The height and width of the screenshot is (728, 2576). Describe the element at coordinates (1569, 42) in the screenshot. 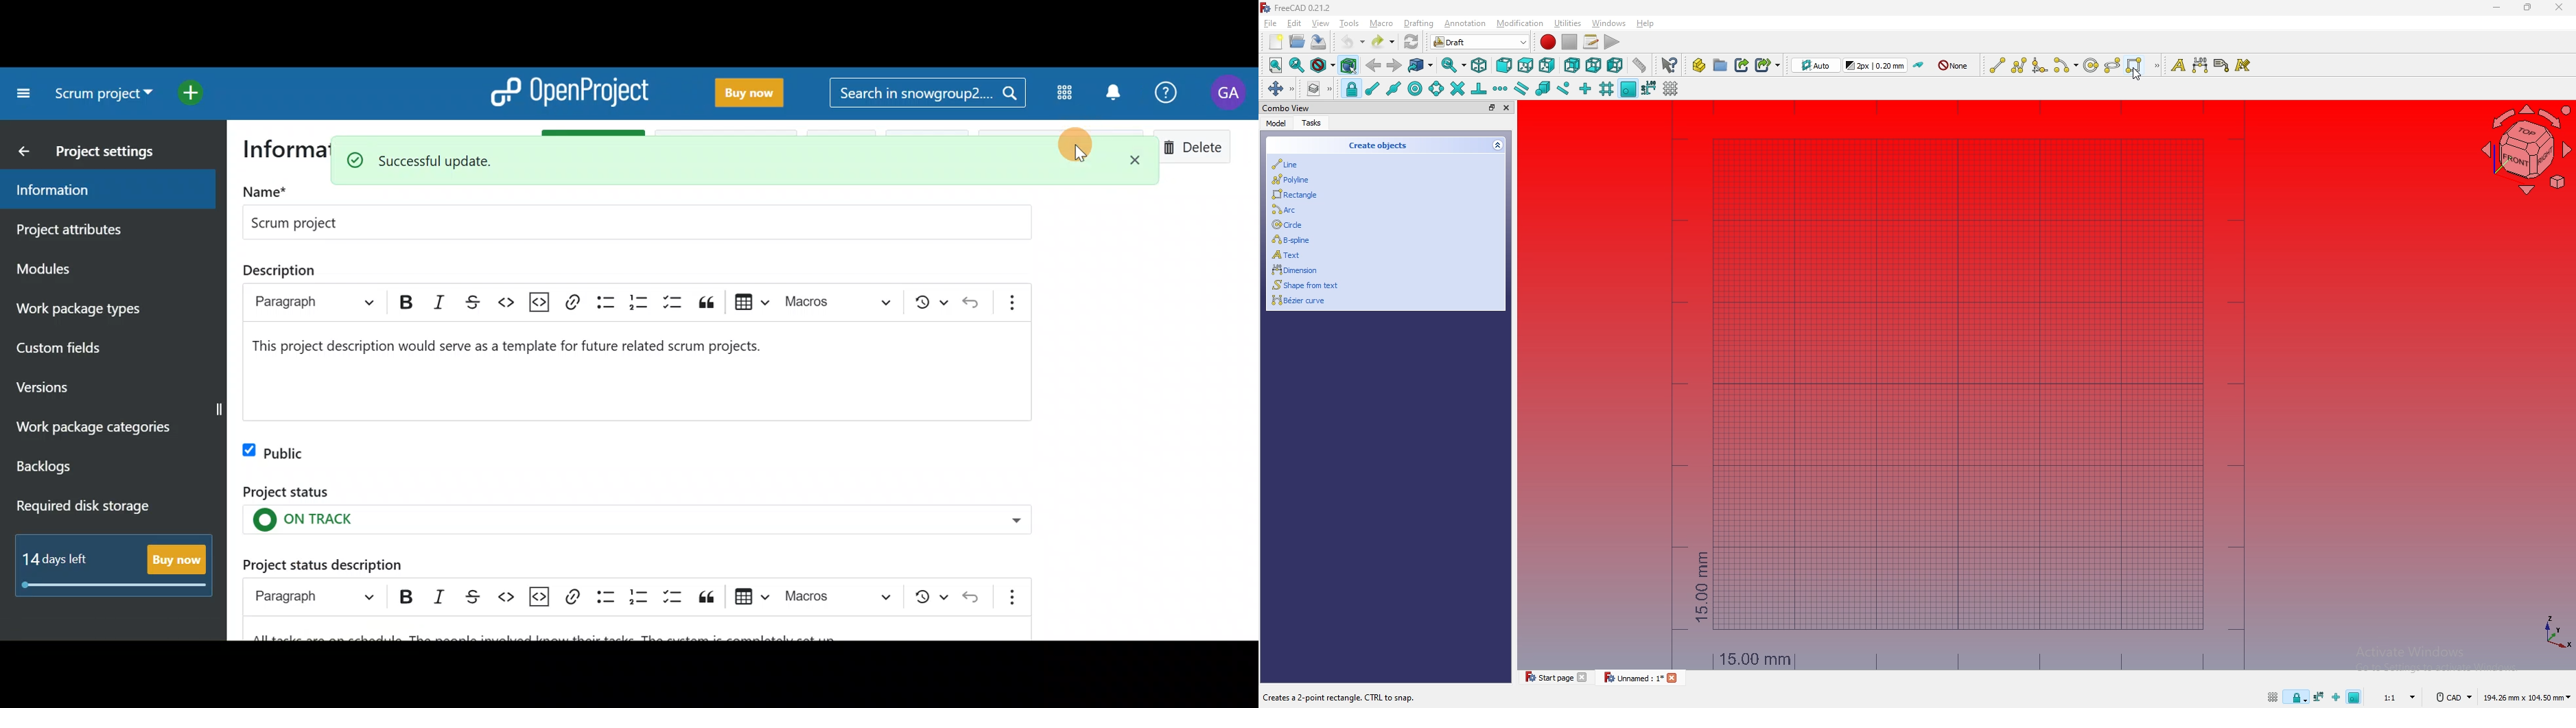

I see `stop debugging` at that location.